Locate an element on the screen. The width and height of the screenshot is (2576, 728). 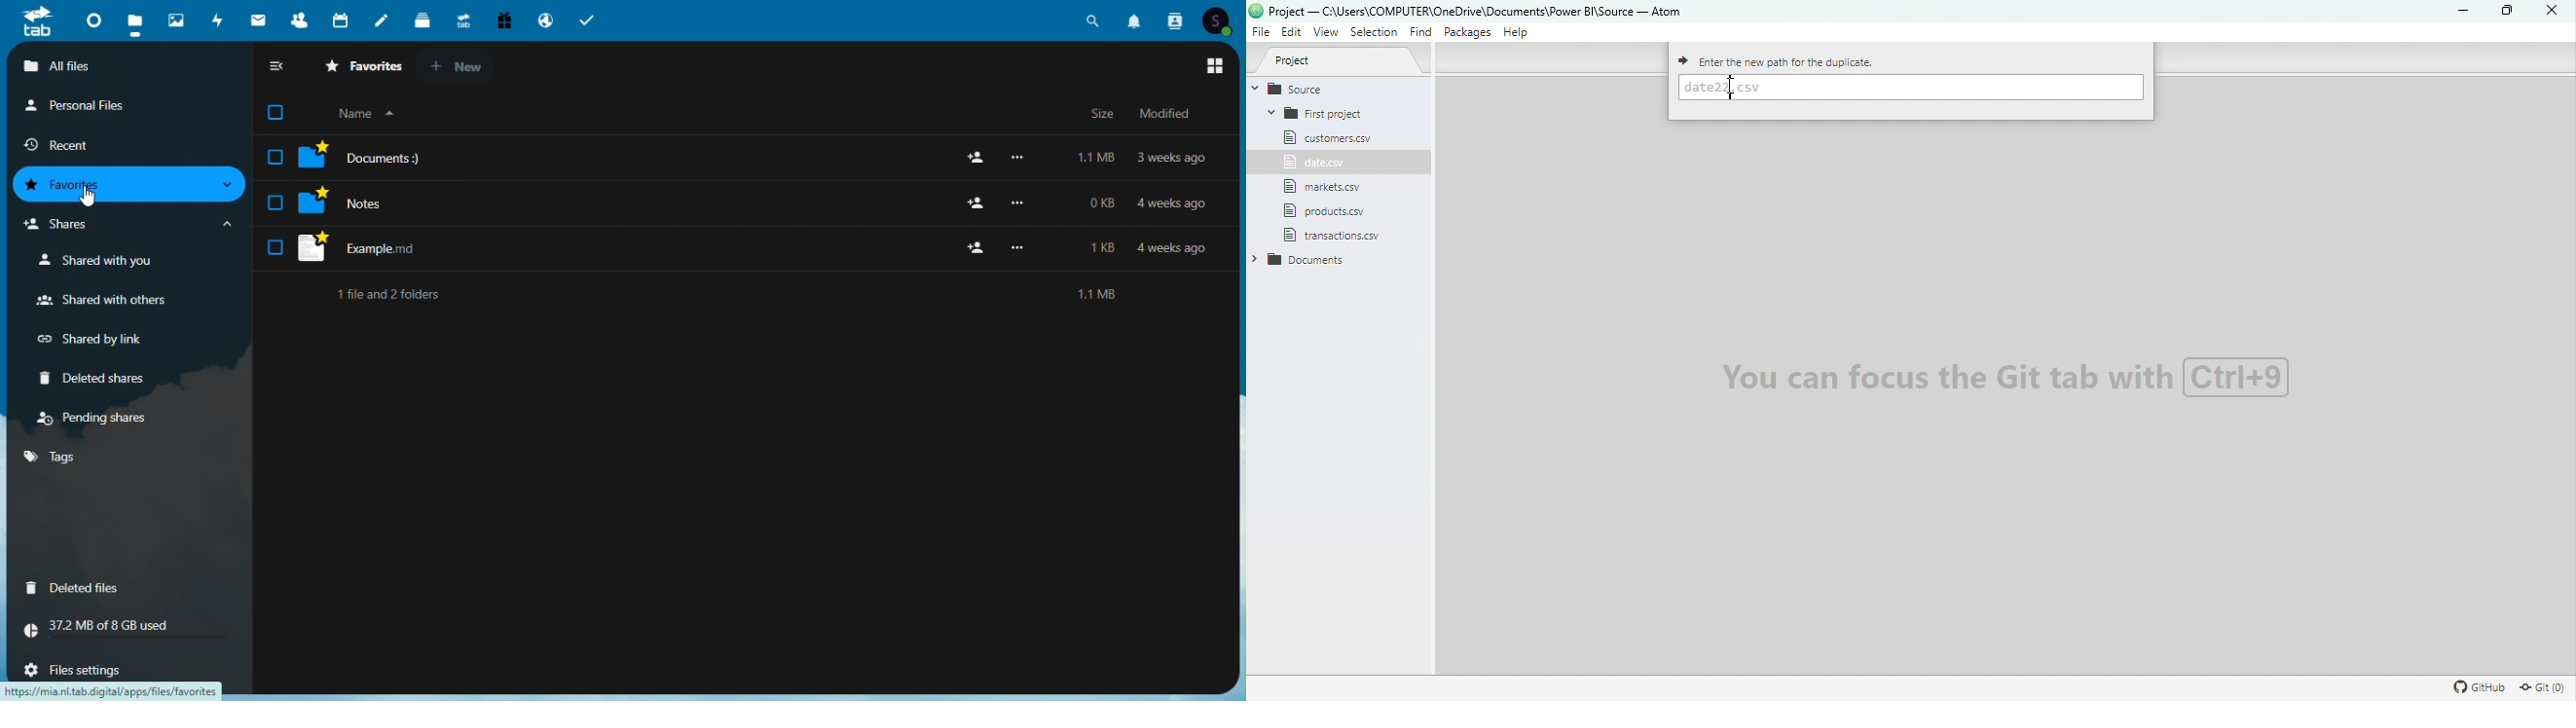
Enter the new path for the duplicate is located at coordinates (1781, 60).